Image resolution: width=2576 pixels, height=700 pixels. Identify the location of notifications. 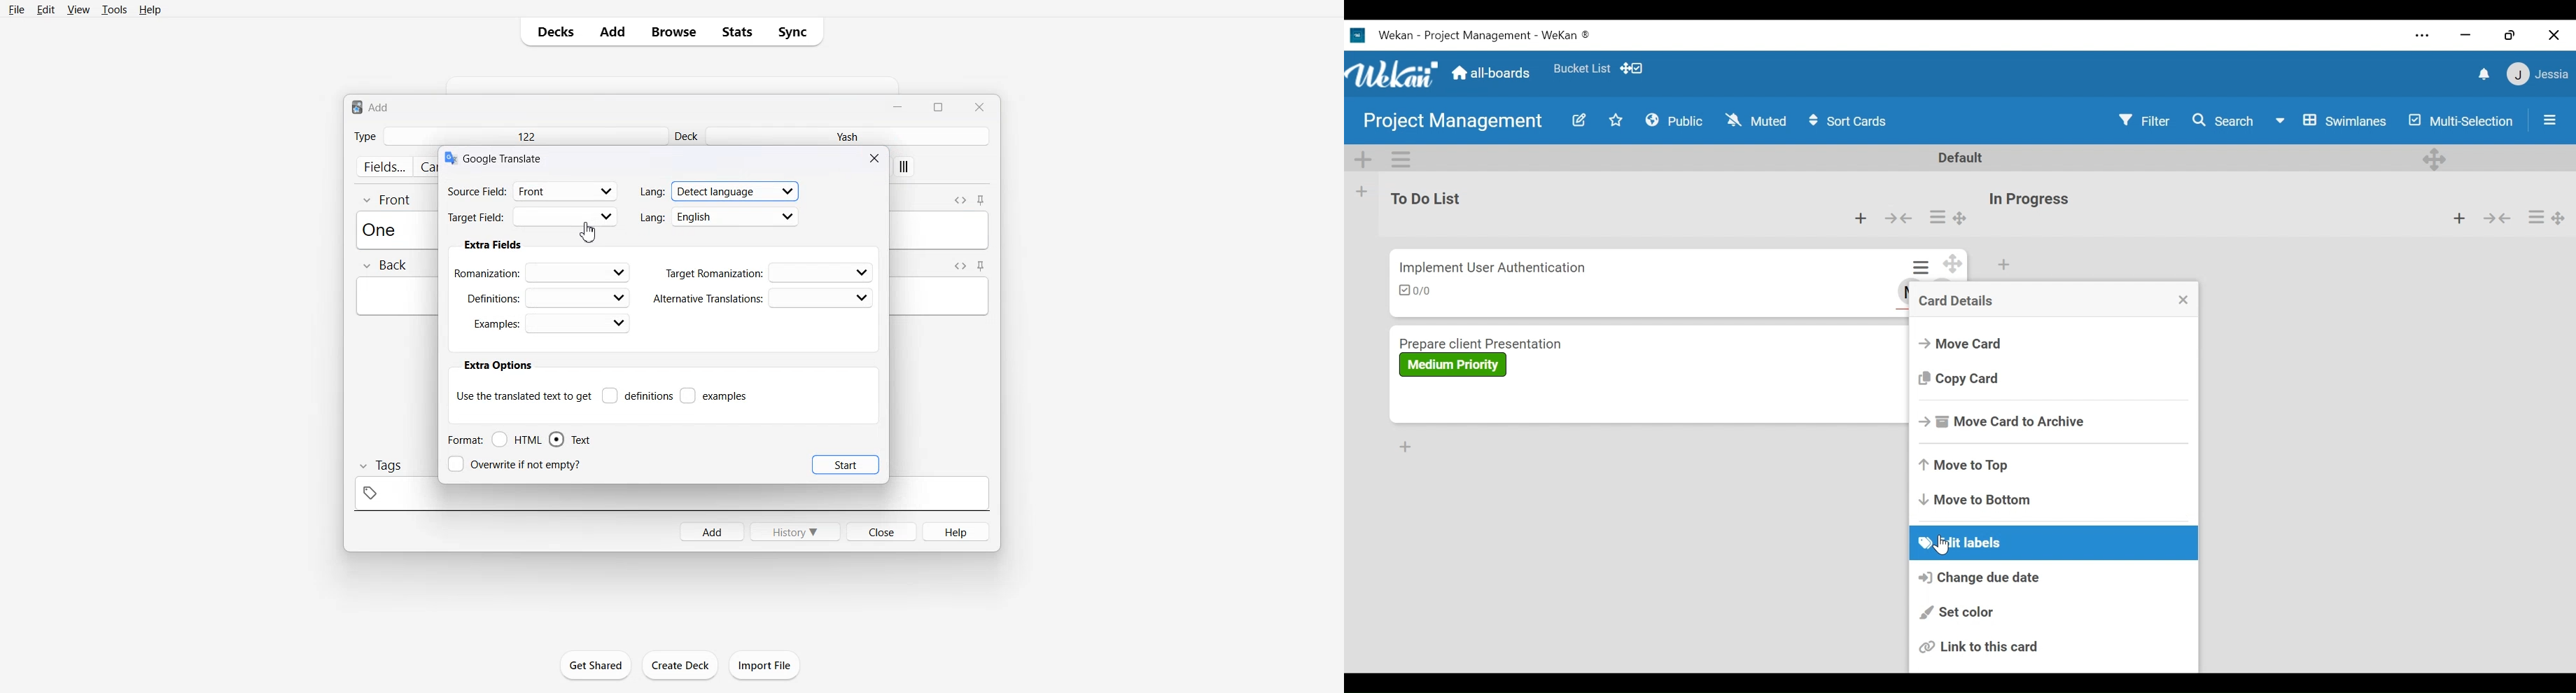
(2482, 73).